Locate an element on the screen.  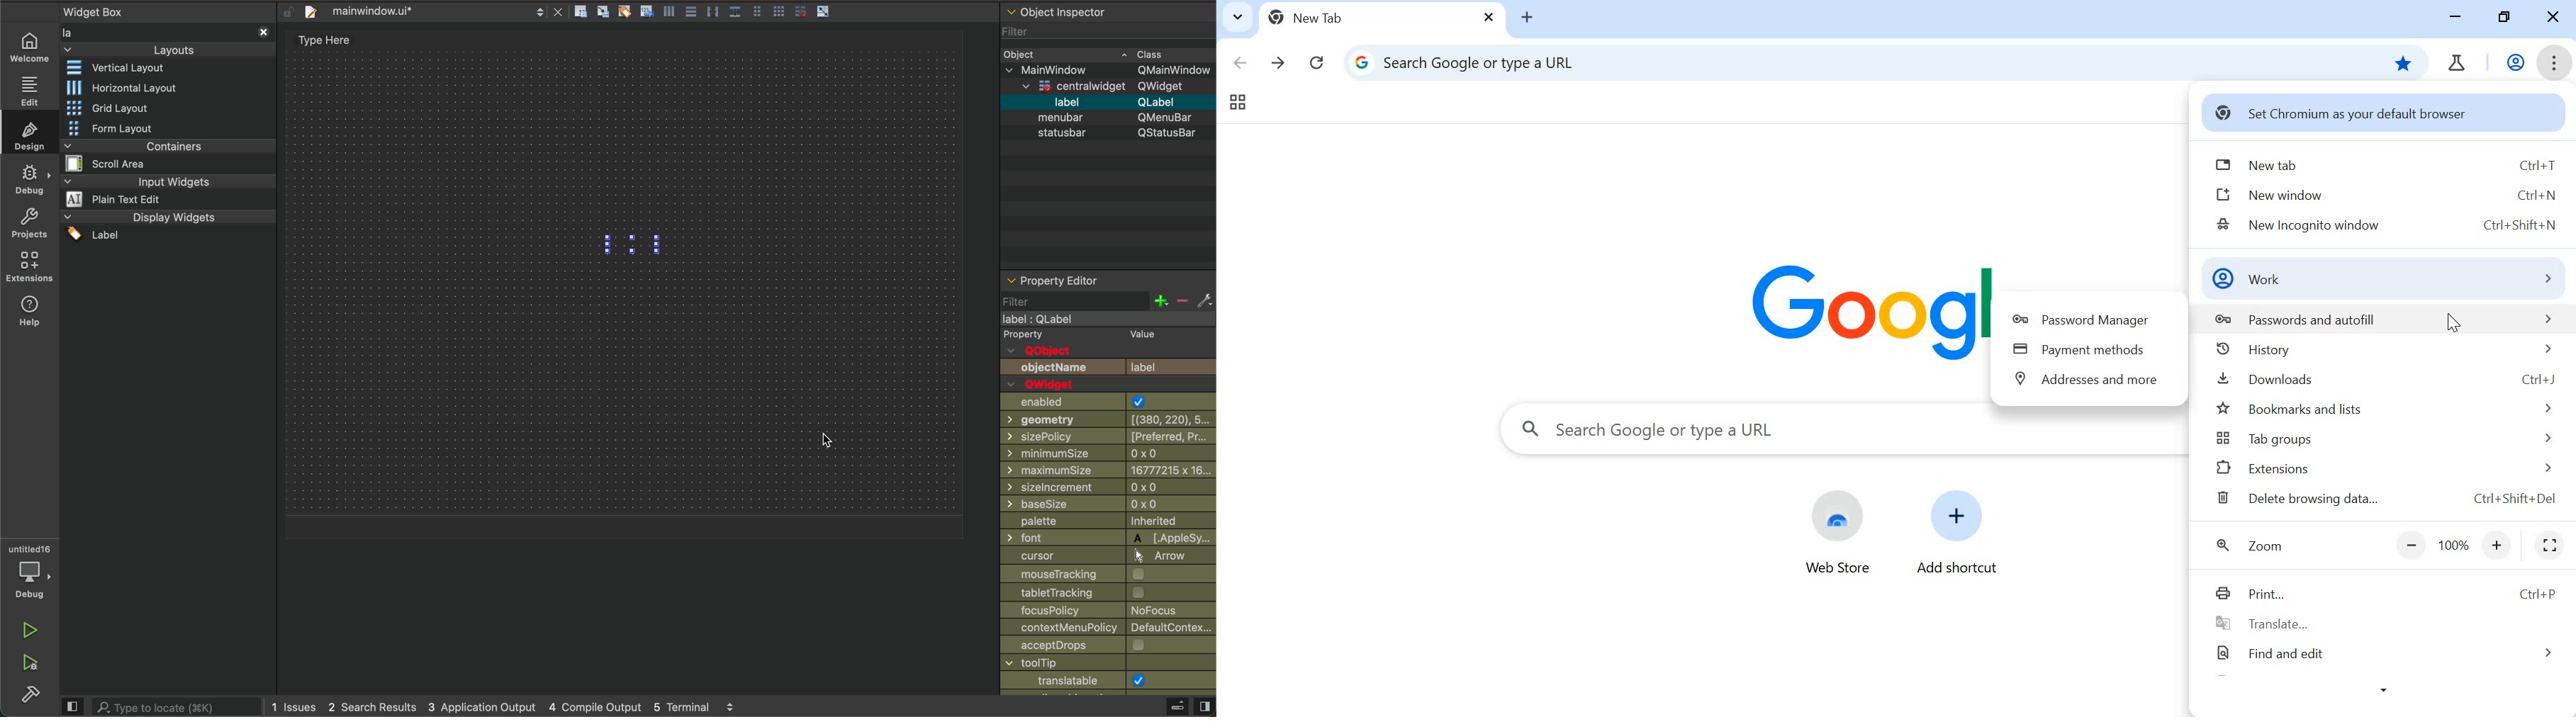
delete browsing data is located at coordinates (2385, 502).